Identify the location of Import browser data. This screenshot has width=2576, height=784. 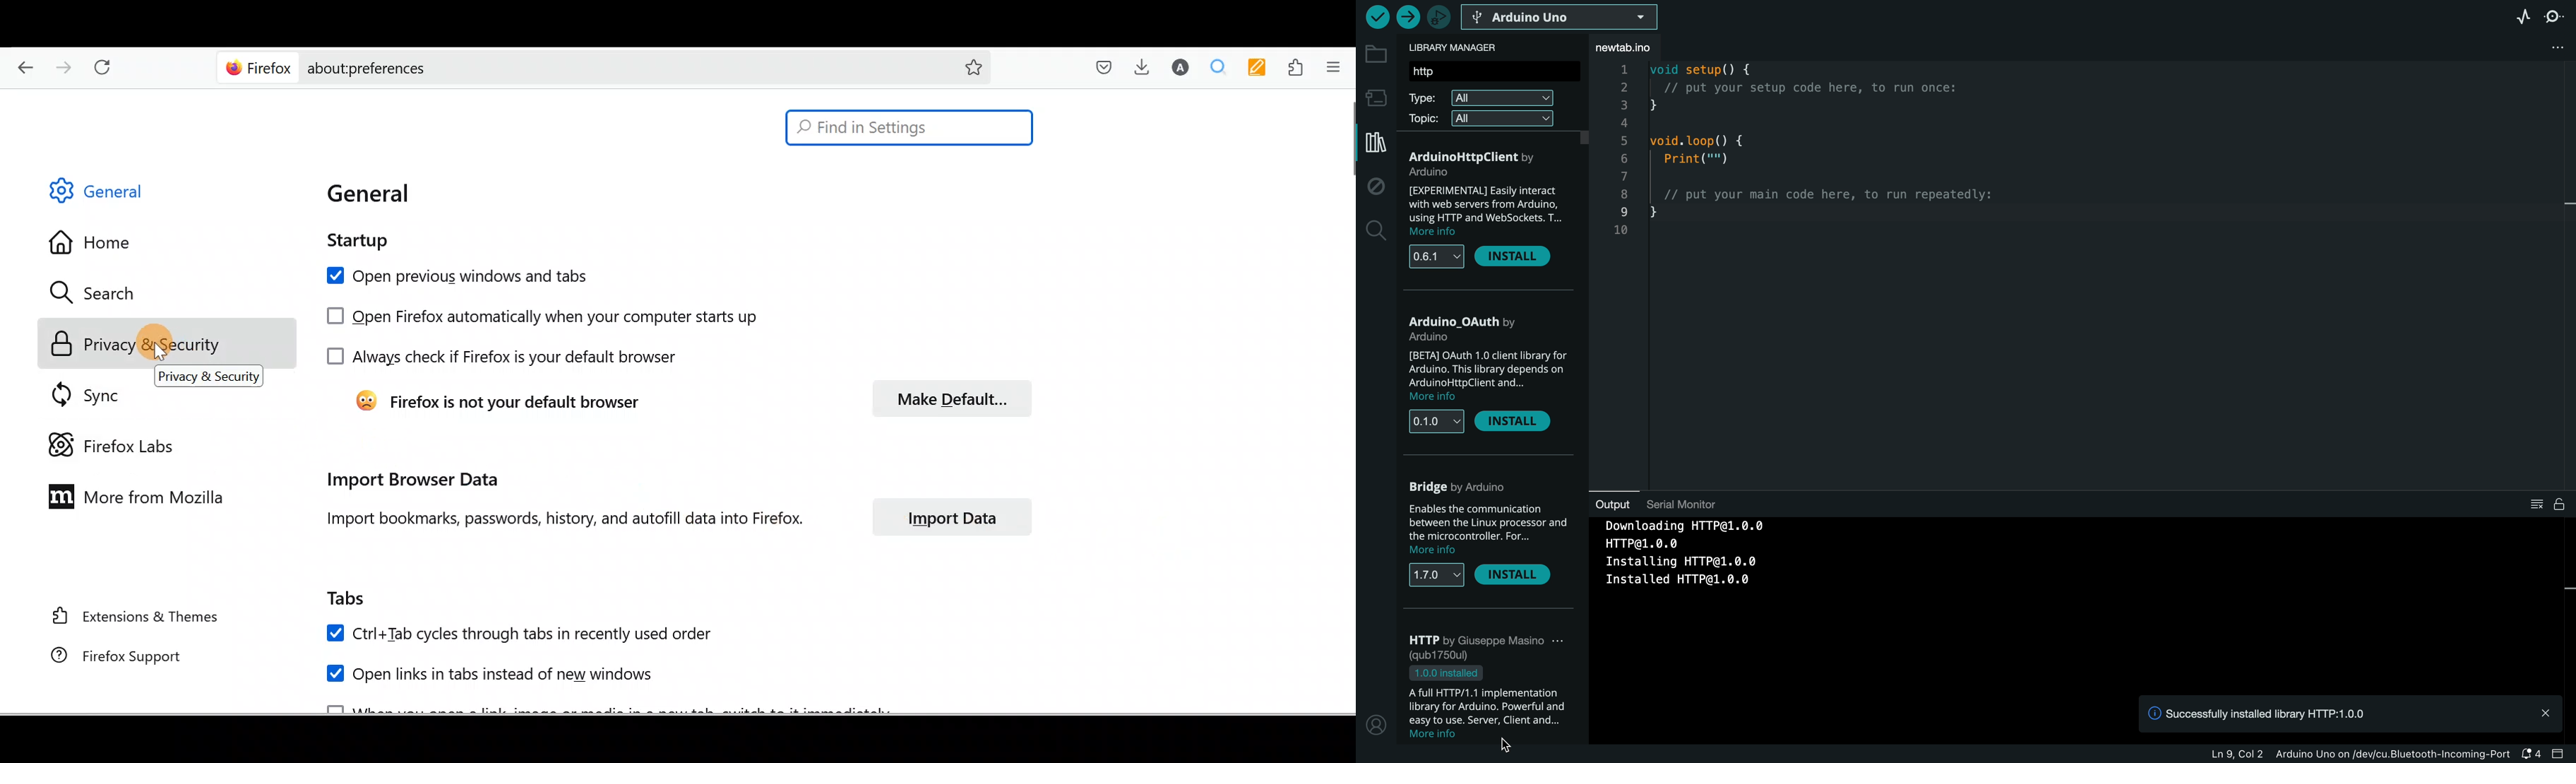
(413, 480).